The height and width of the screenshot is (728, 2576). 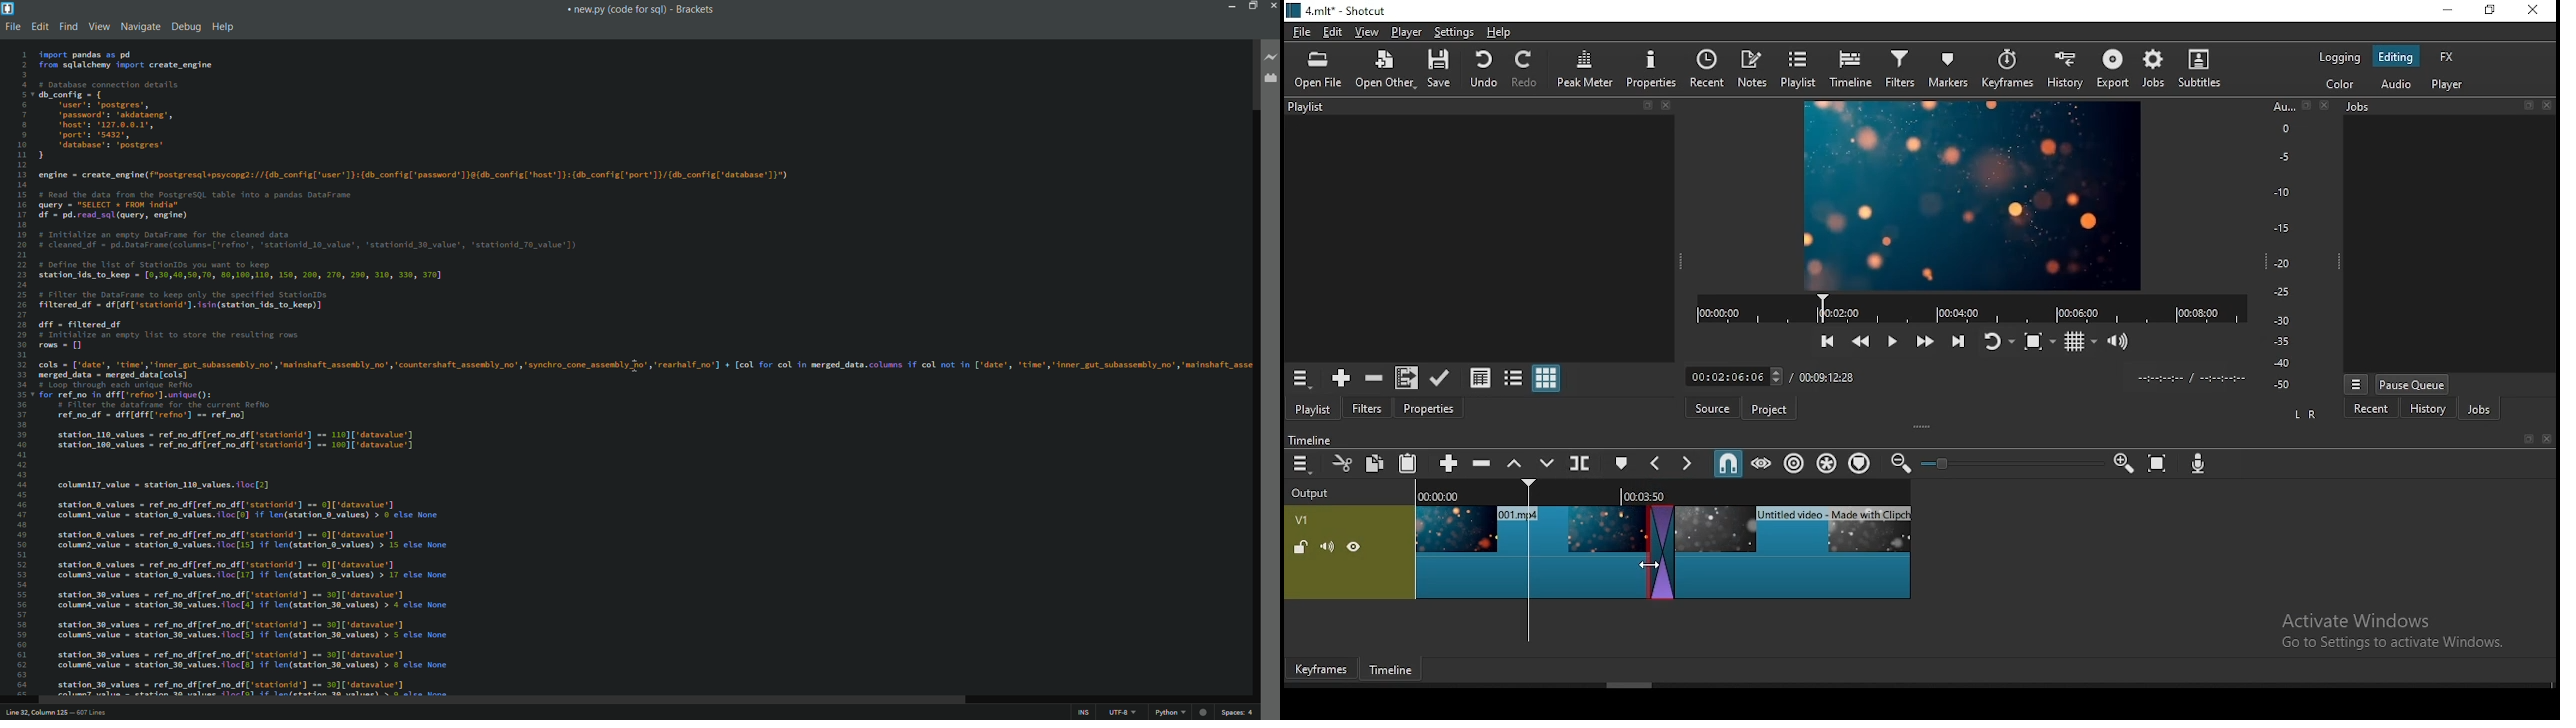 What do you see at coordinates (2110, 70) in the screenshot?
I see `export` at bounding box center [2110, 70].